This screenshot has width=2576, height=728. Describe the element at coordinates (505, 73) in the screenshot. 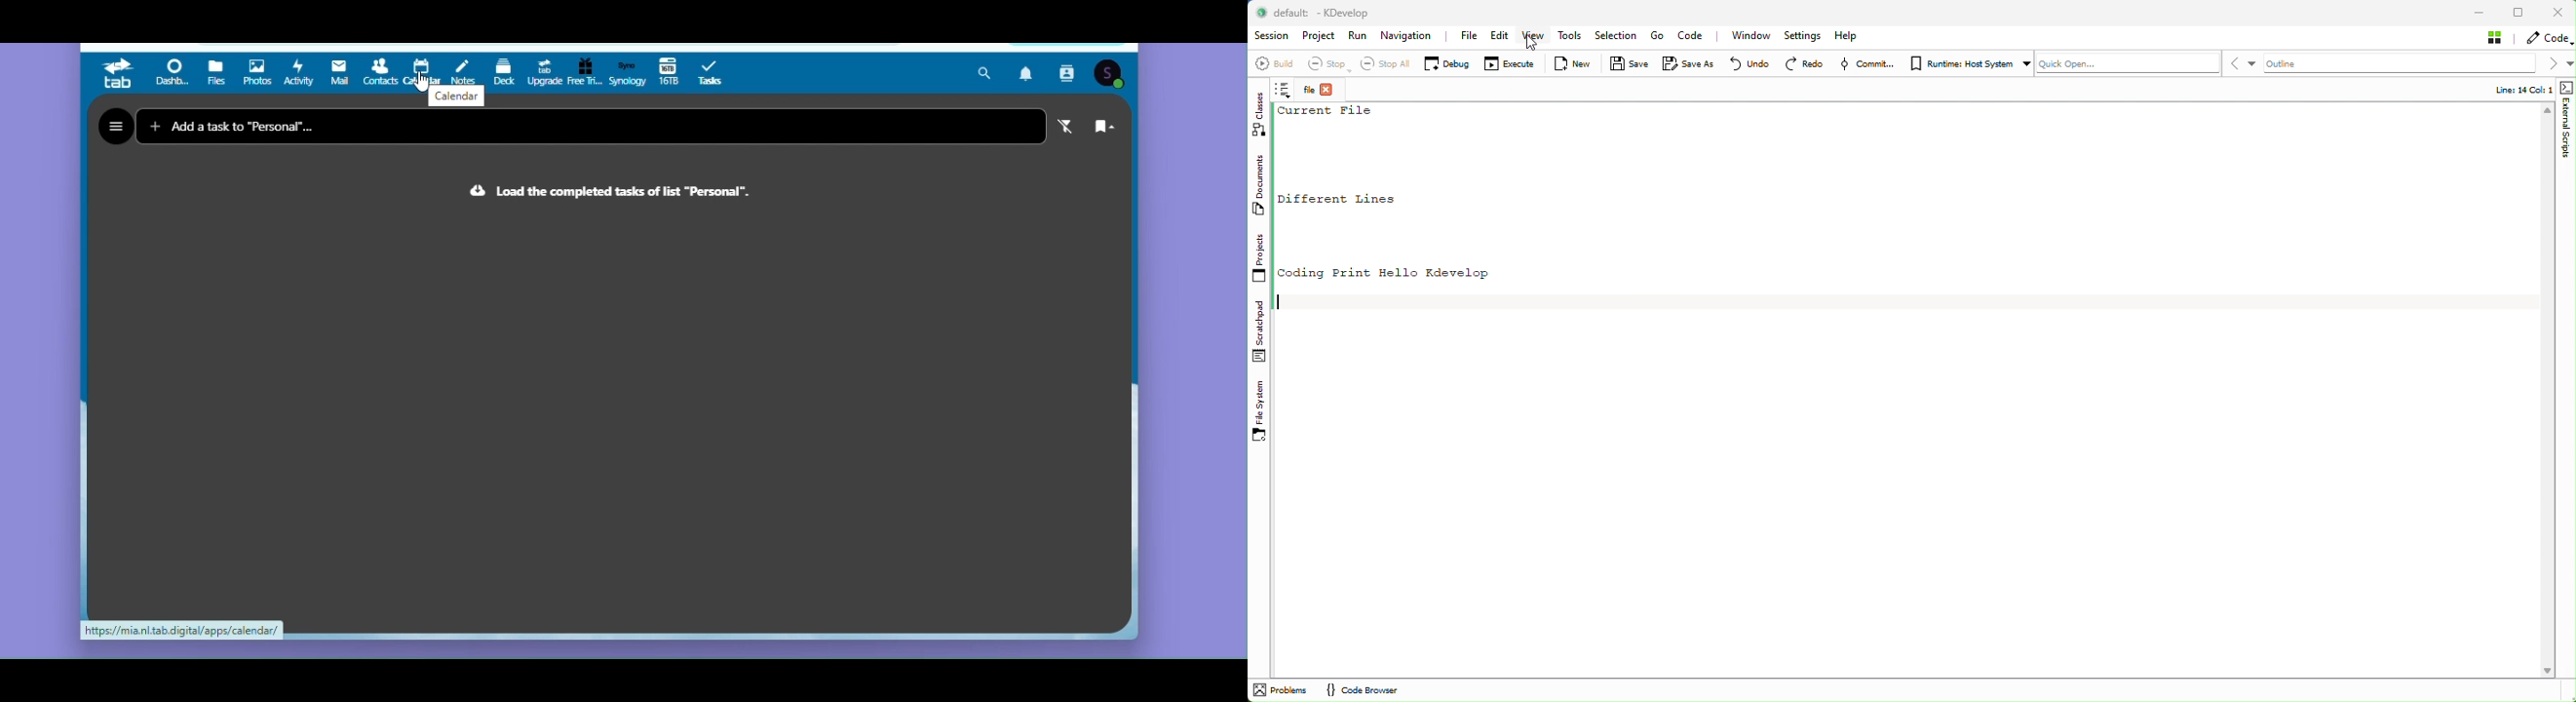

I see `Deck` at that location.